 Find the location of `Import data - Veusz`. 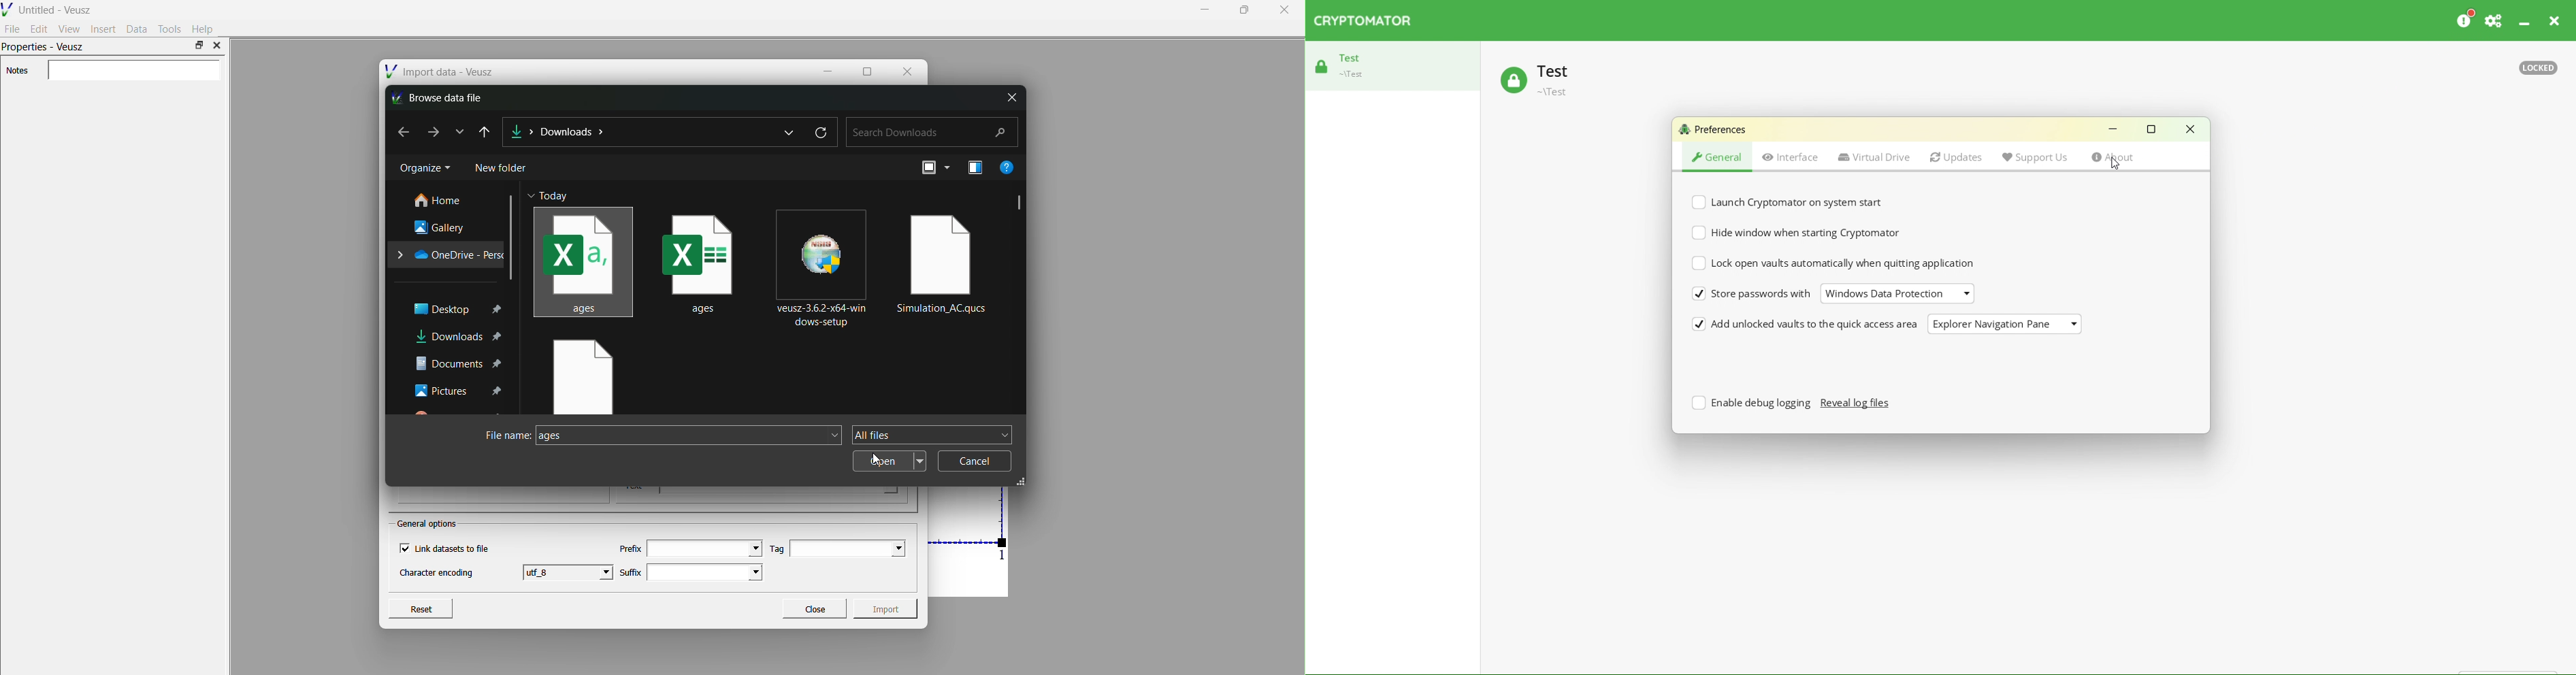

Import data - Veusz is located at coordinates (441, 71).